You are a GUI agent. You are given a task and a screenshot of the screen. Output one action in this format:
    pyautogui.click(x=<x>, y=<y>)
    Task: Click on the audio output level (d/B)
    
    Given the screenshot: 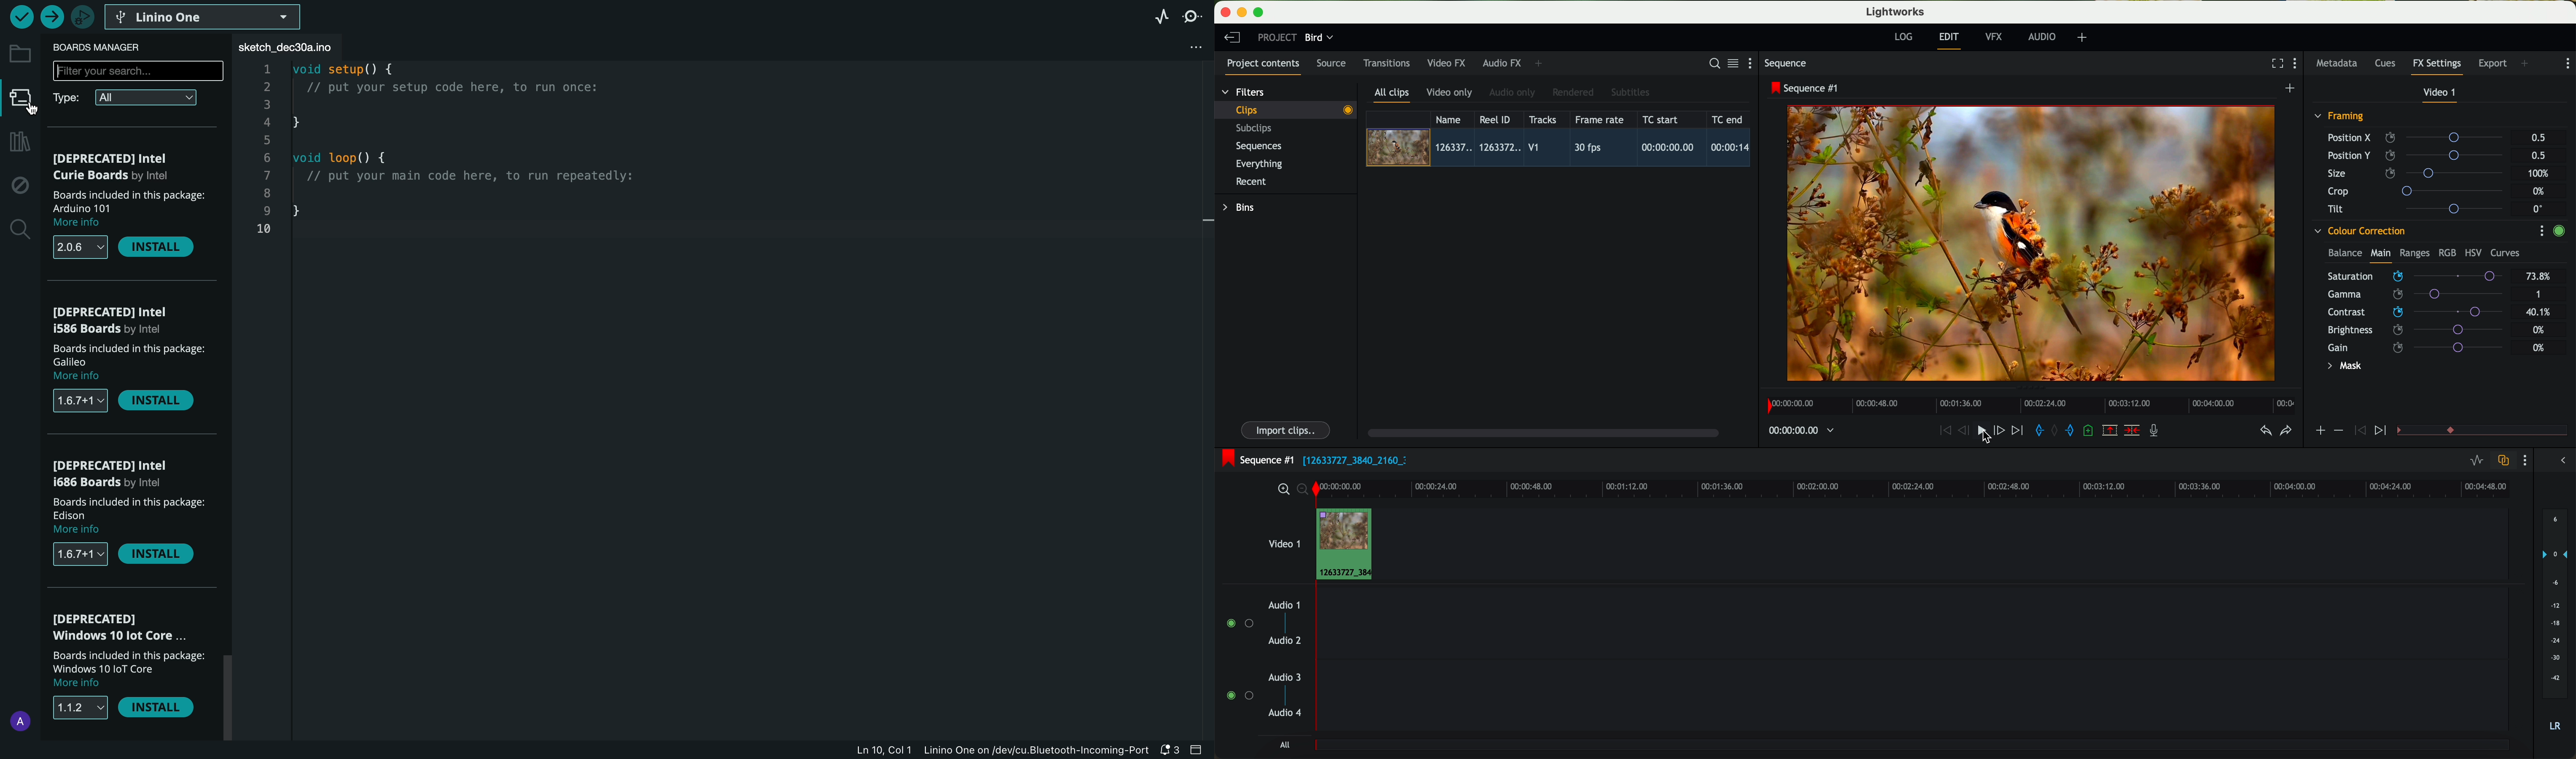 What is the action you would take?
    pyautogui.click(x=2556, y=624)
    